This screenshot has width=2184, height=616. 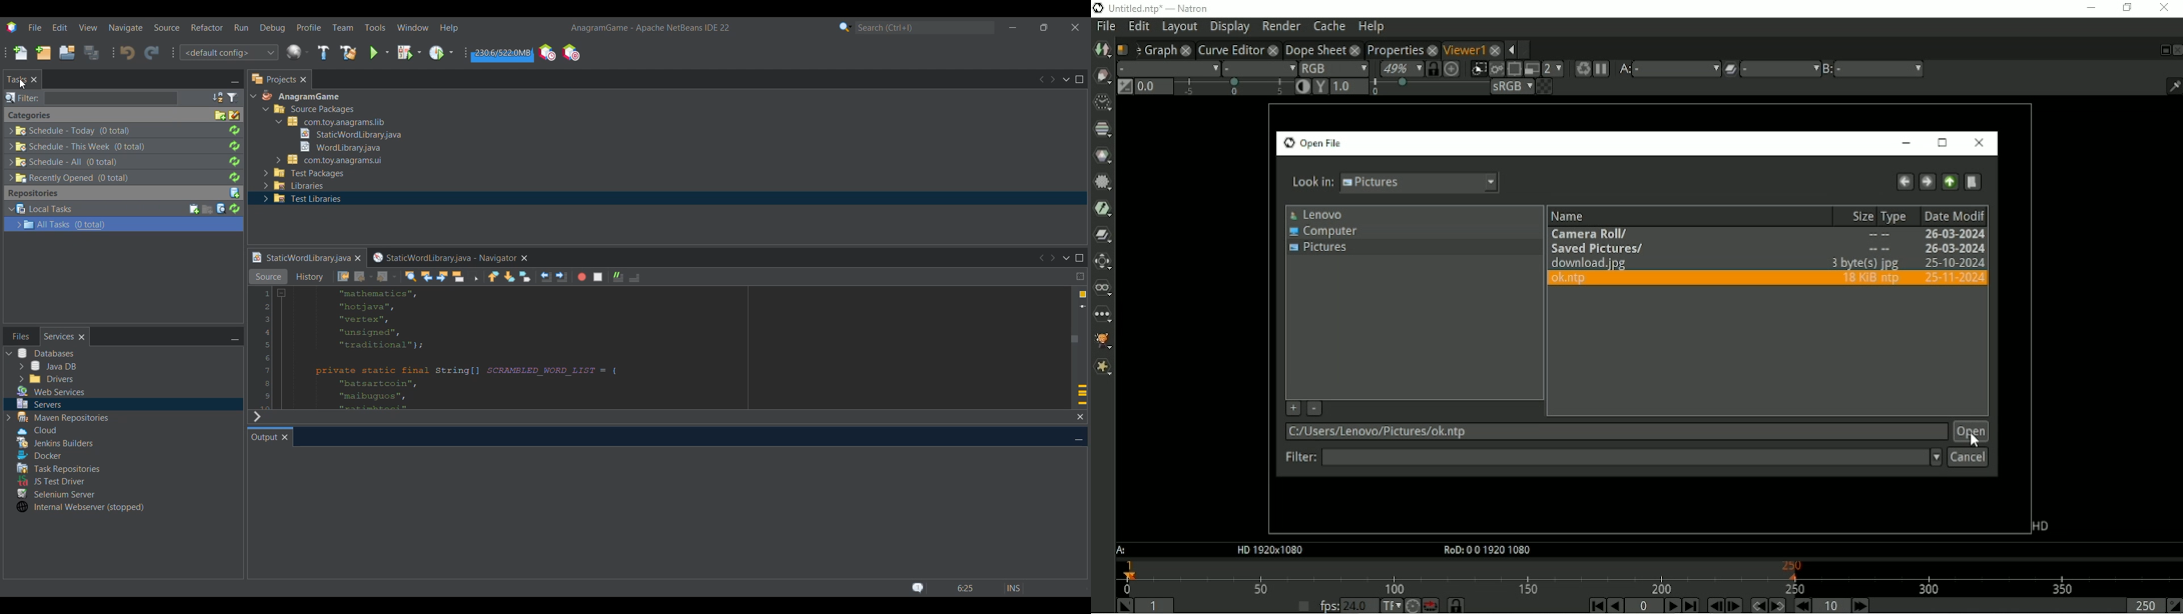 I want to click on , so click(x=305, y=173).